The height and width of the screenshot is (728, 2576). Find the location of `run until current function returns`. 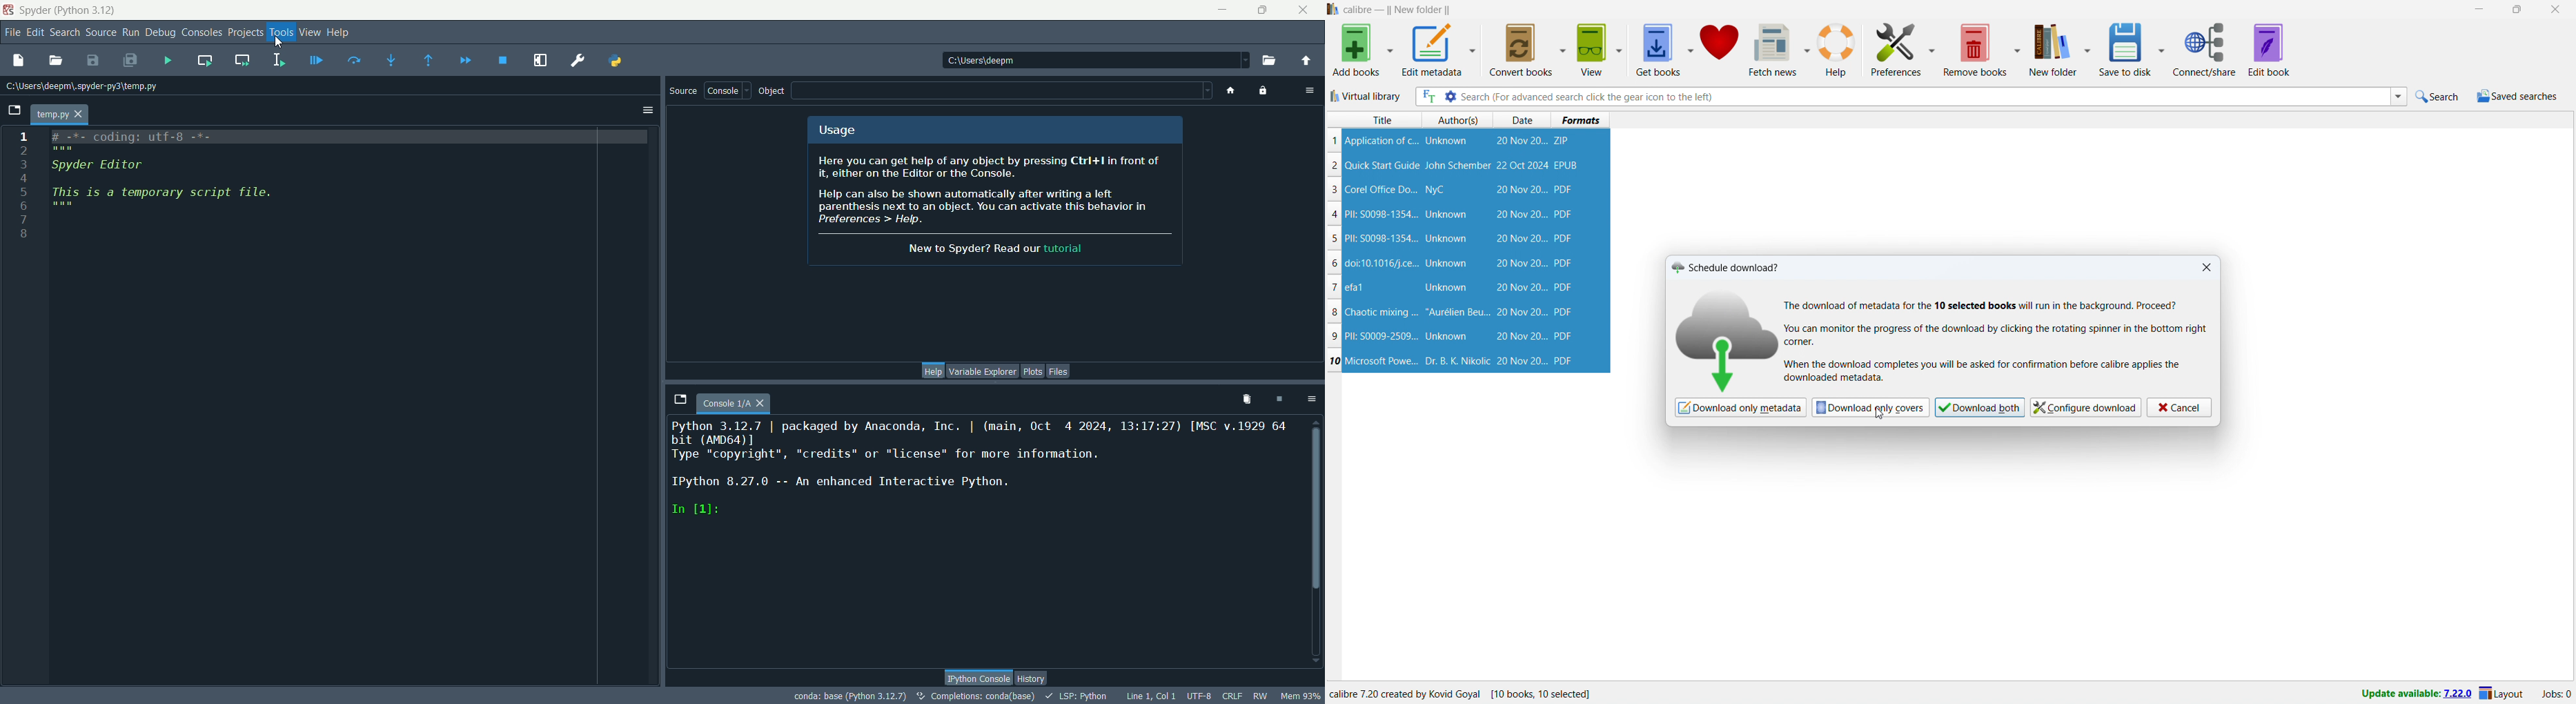

run until current function returns is located at coordinates (429, 62).